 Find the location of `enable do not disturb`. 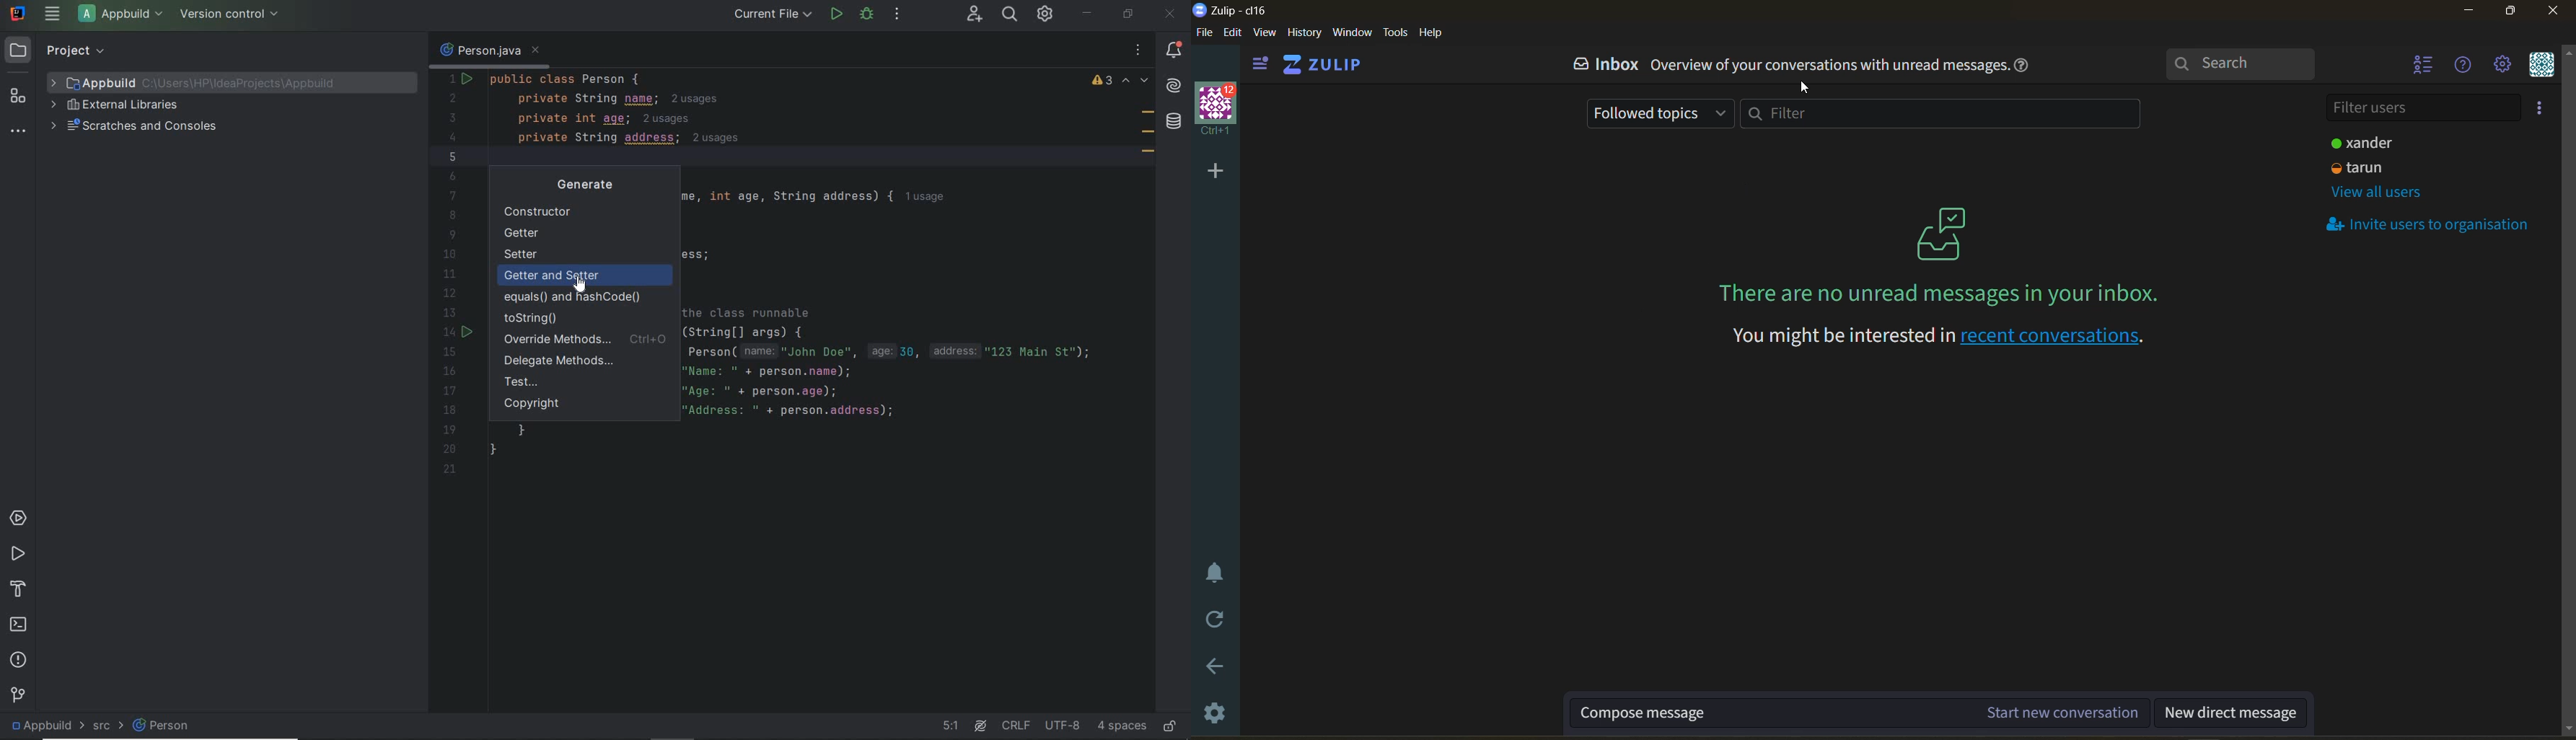

enable do not disturb is located at coordinates (1217, 572).